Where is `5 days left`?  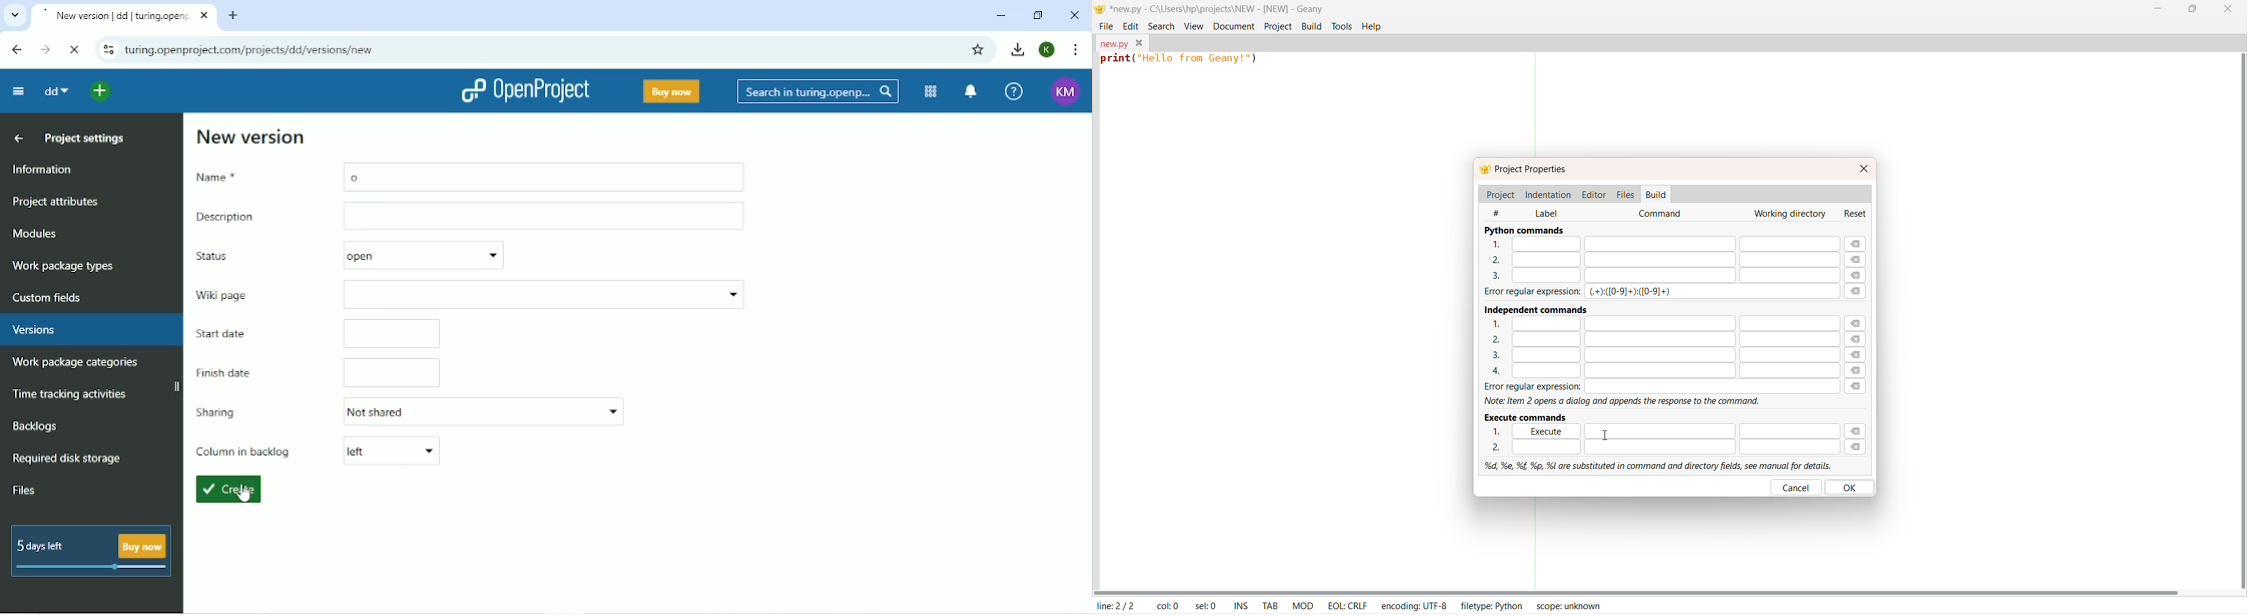 5 days left is located at coordinates (89, 552).